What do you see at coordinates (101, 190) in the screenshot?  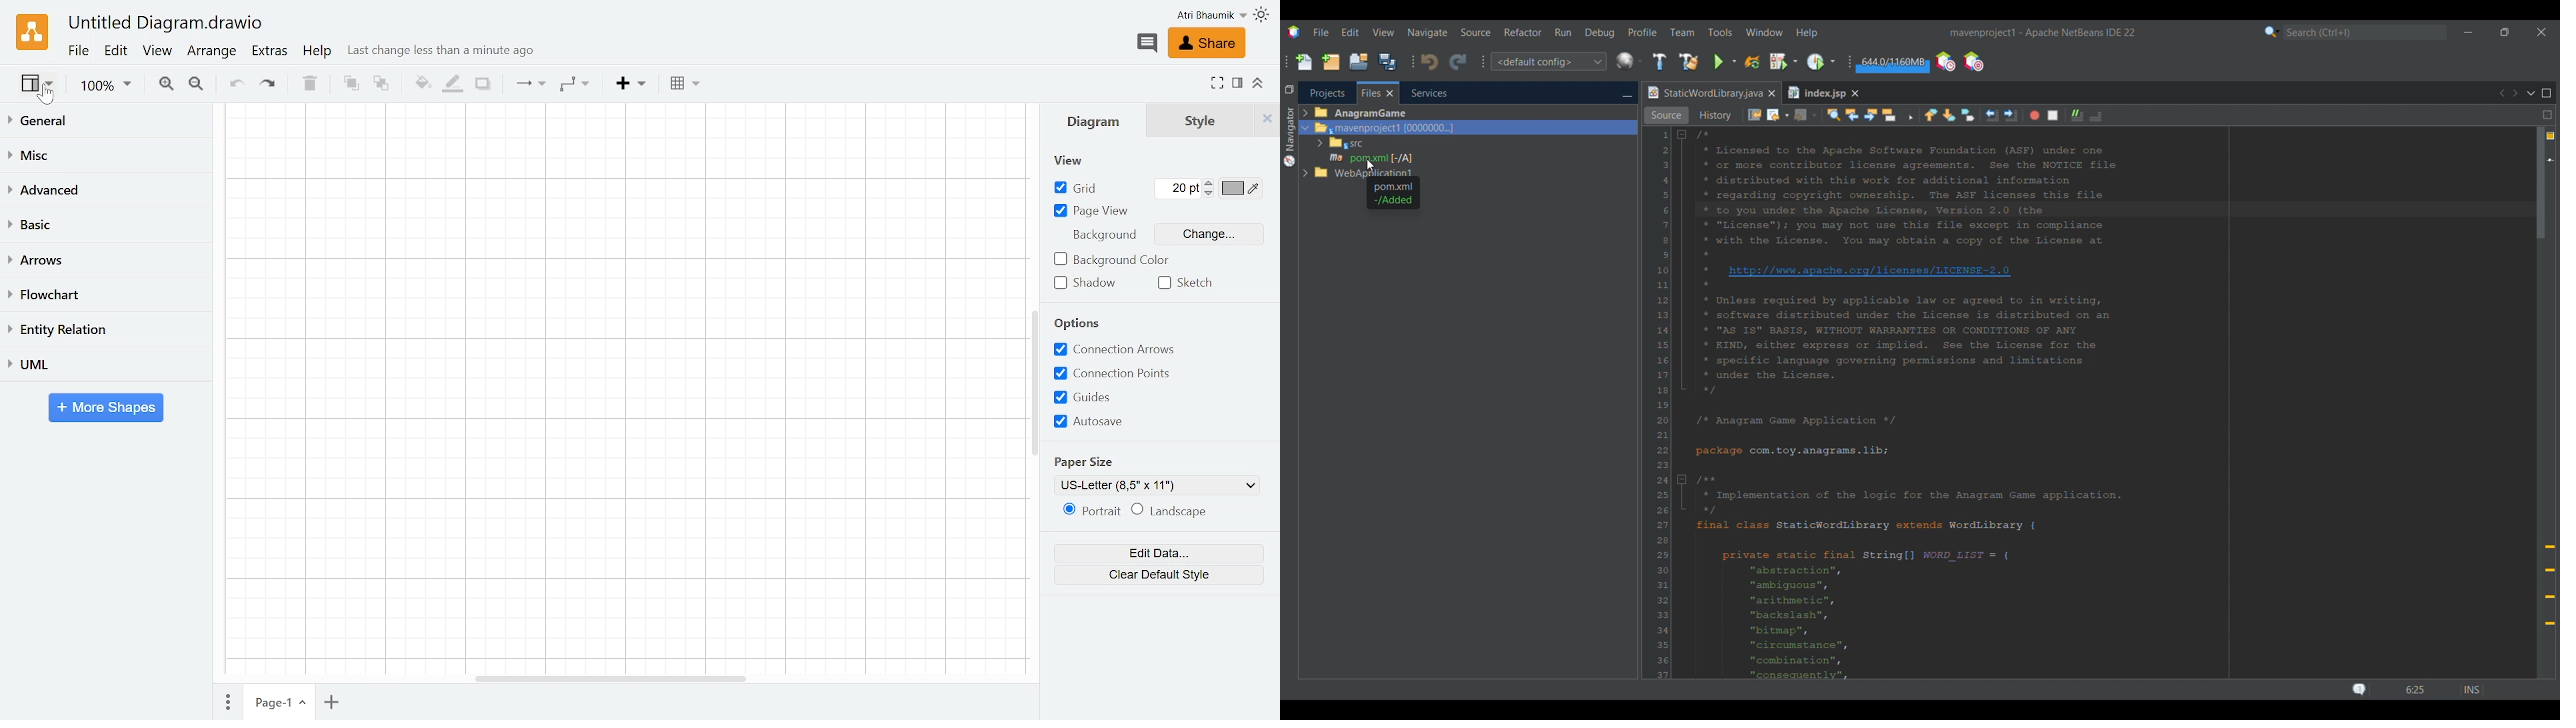 I see `Advanced` at bounding box center [101, 190].